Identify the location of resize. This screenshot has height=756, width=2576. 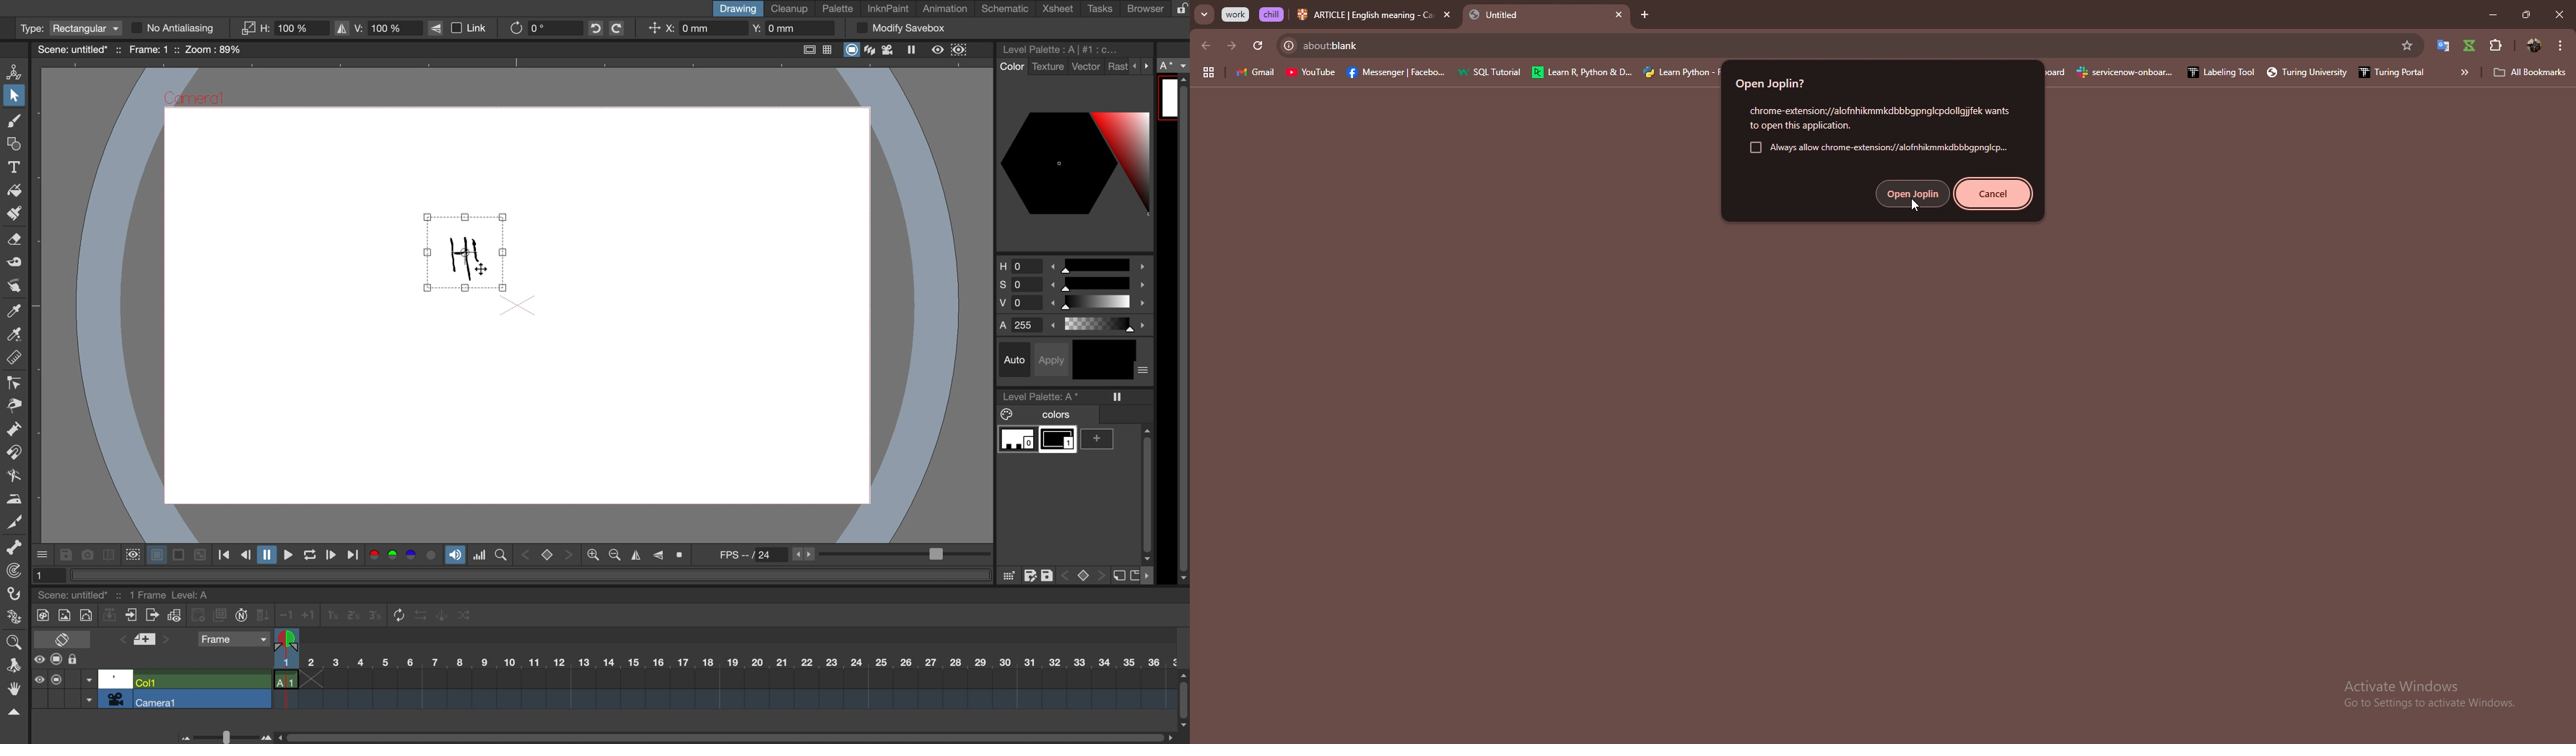
(2525, 14).